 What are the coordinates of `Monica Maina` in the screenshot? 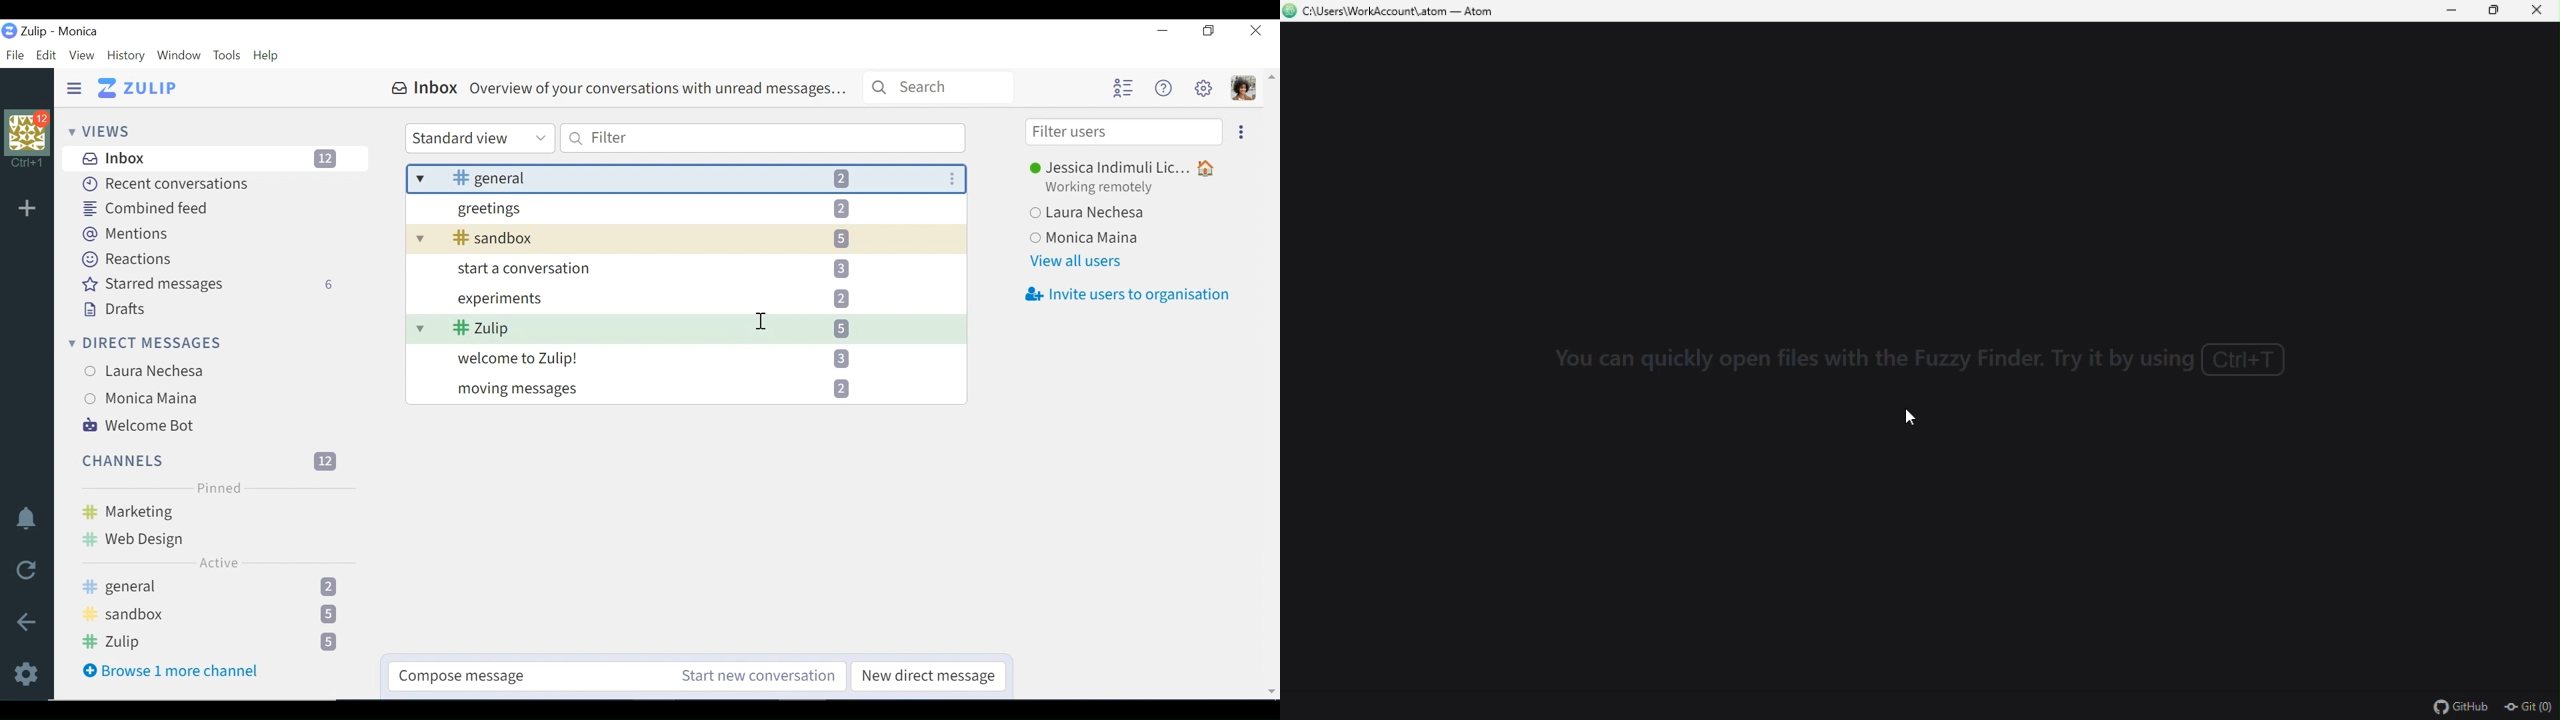 It's located at (1086, 238).